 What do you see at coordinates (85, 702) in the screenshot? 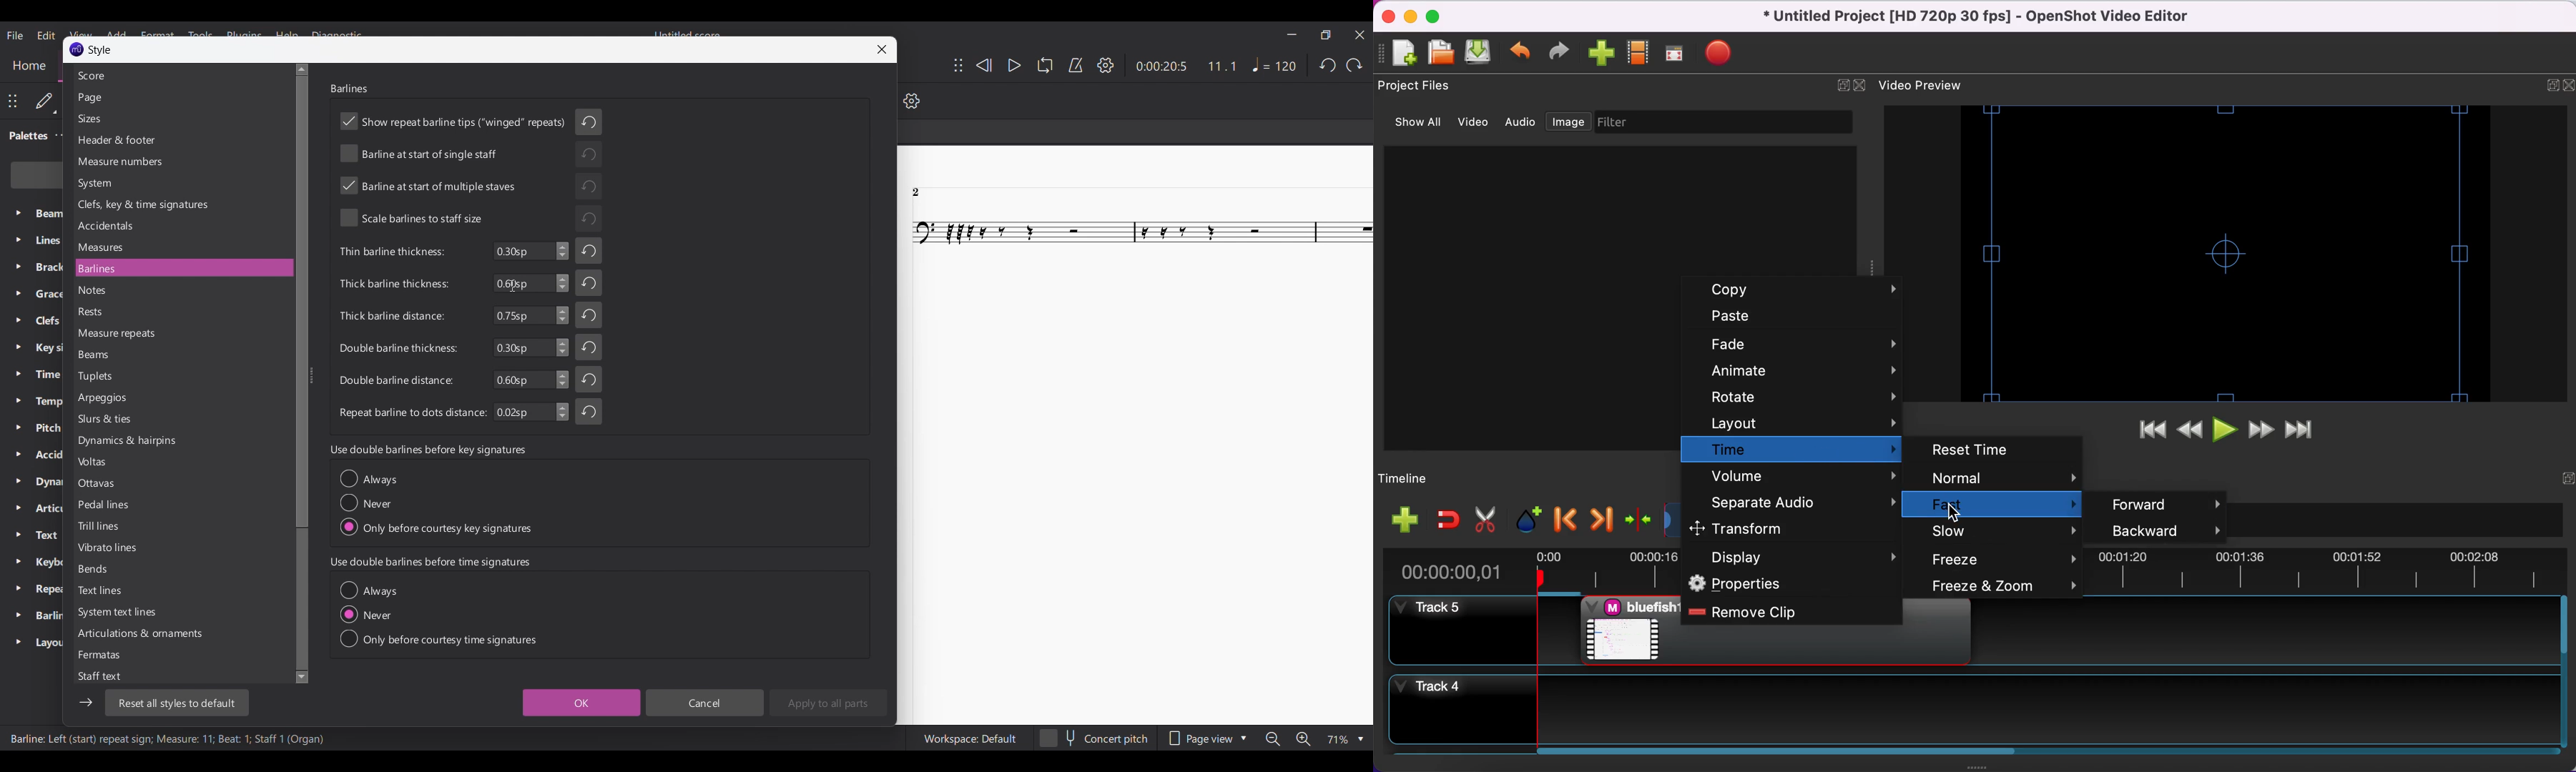
I see `Show/Hide sidebar` at bounding box center [85, 702].